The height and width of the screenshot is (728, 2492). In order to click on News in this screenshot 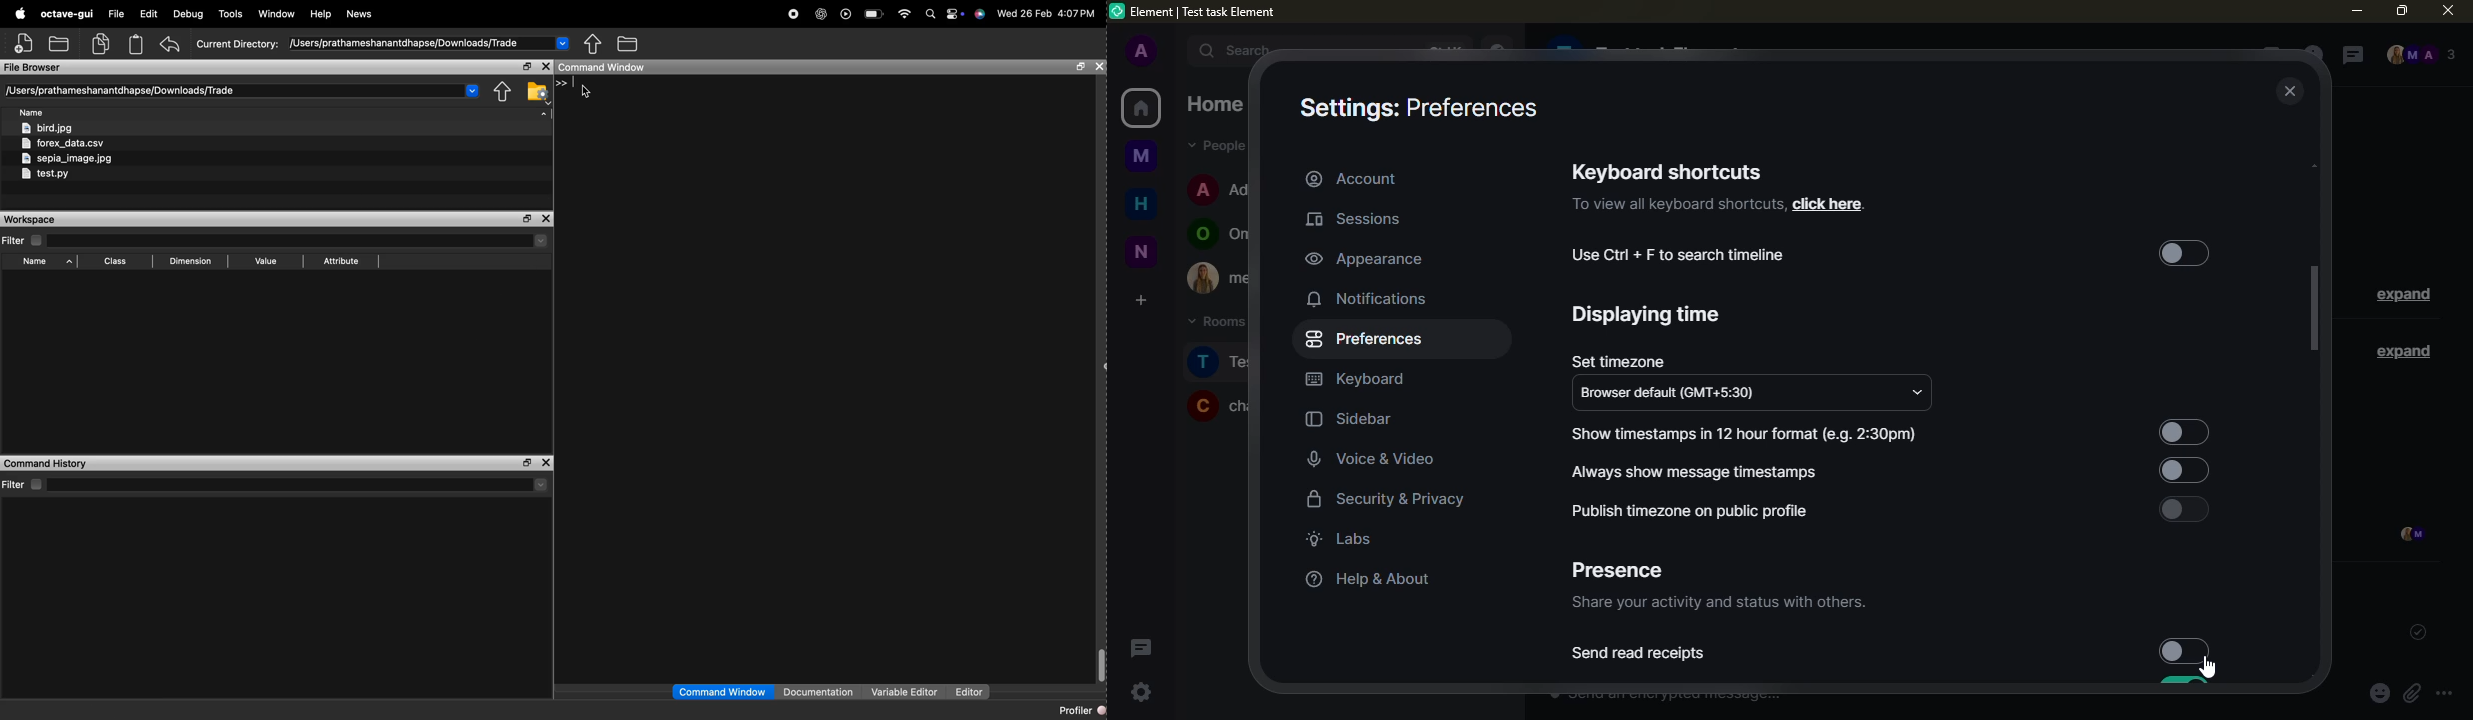, I will do `click(362, 14)`.